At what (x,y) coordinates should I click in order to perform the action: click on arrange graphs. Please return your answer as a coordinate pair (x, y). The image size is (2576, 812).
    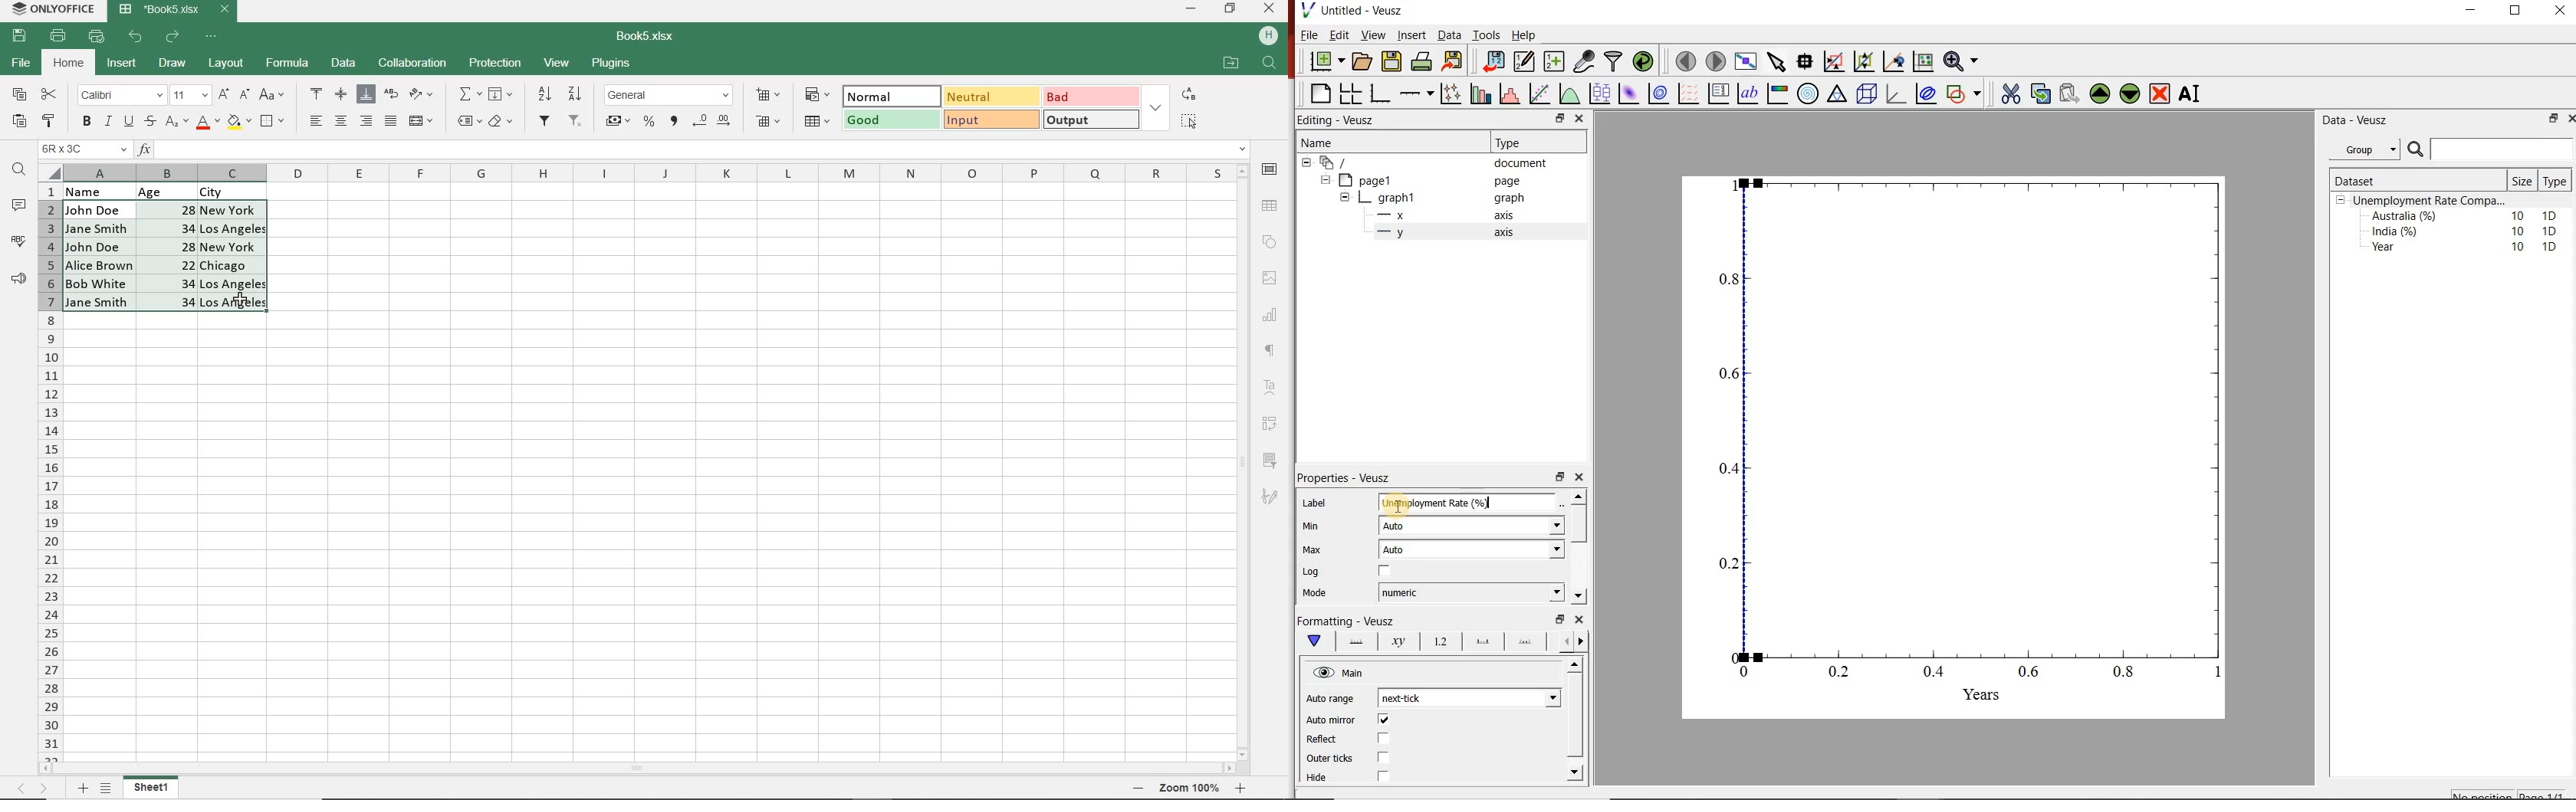
    Looking at the image, I should click on (1350, 93).